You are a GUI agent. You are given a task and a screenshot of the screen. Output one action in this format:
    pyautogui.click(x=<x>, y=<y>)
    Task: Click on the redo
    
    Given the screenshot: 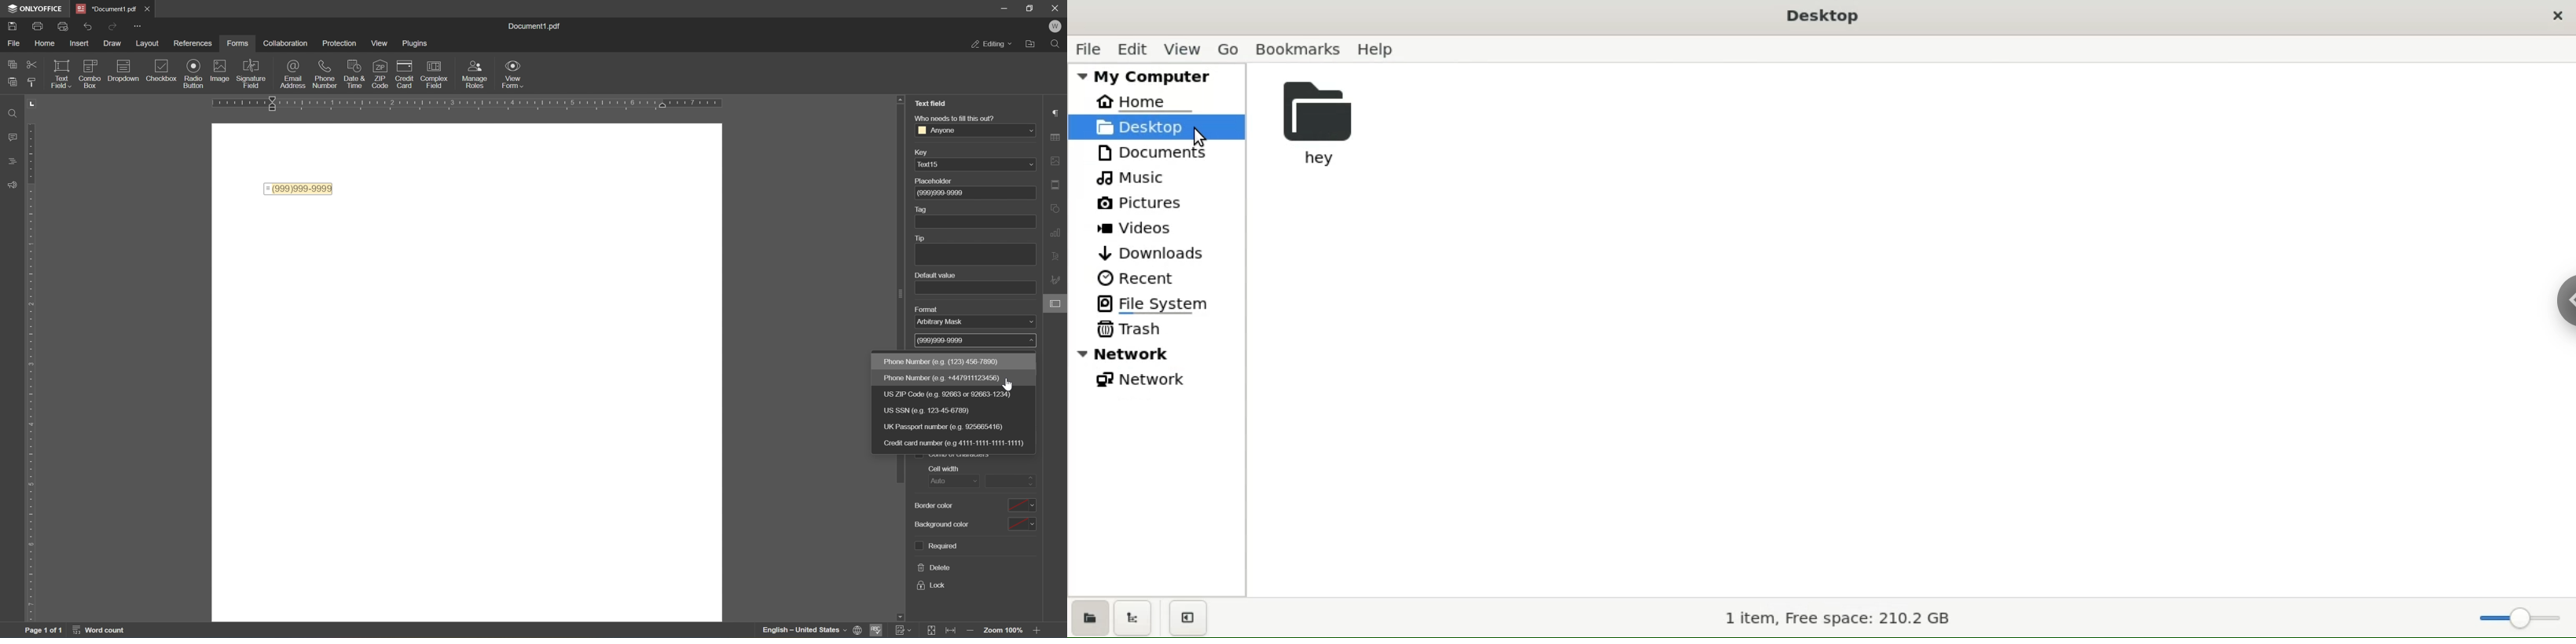 What is the action you would take?
    pyautogui.click(x=113, y=26)
    